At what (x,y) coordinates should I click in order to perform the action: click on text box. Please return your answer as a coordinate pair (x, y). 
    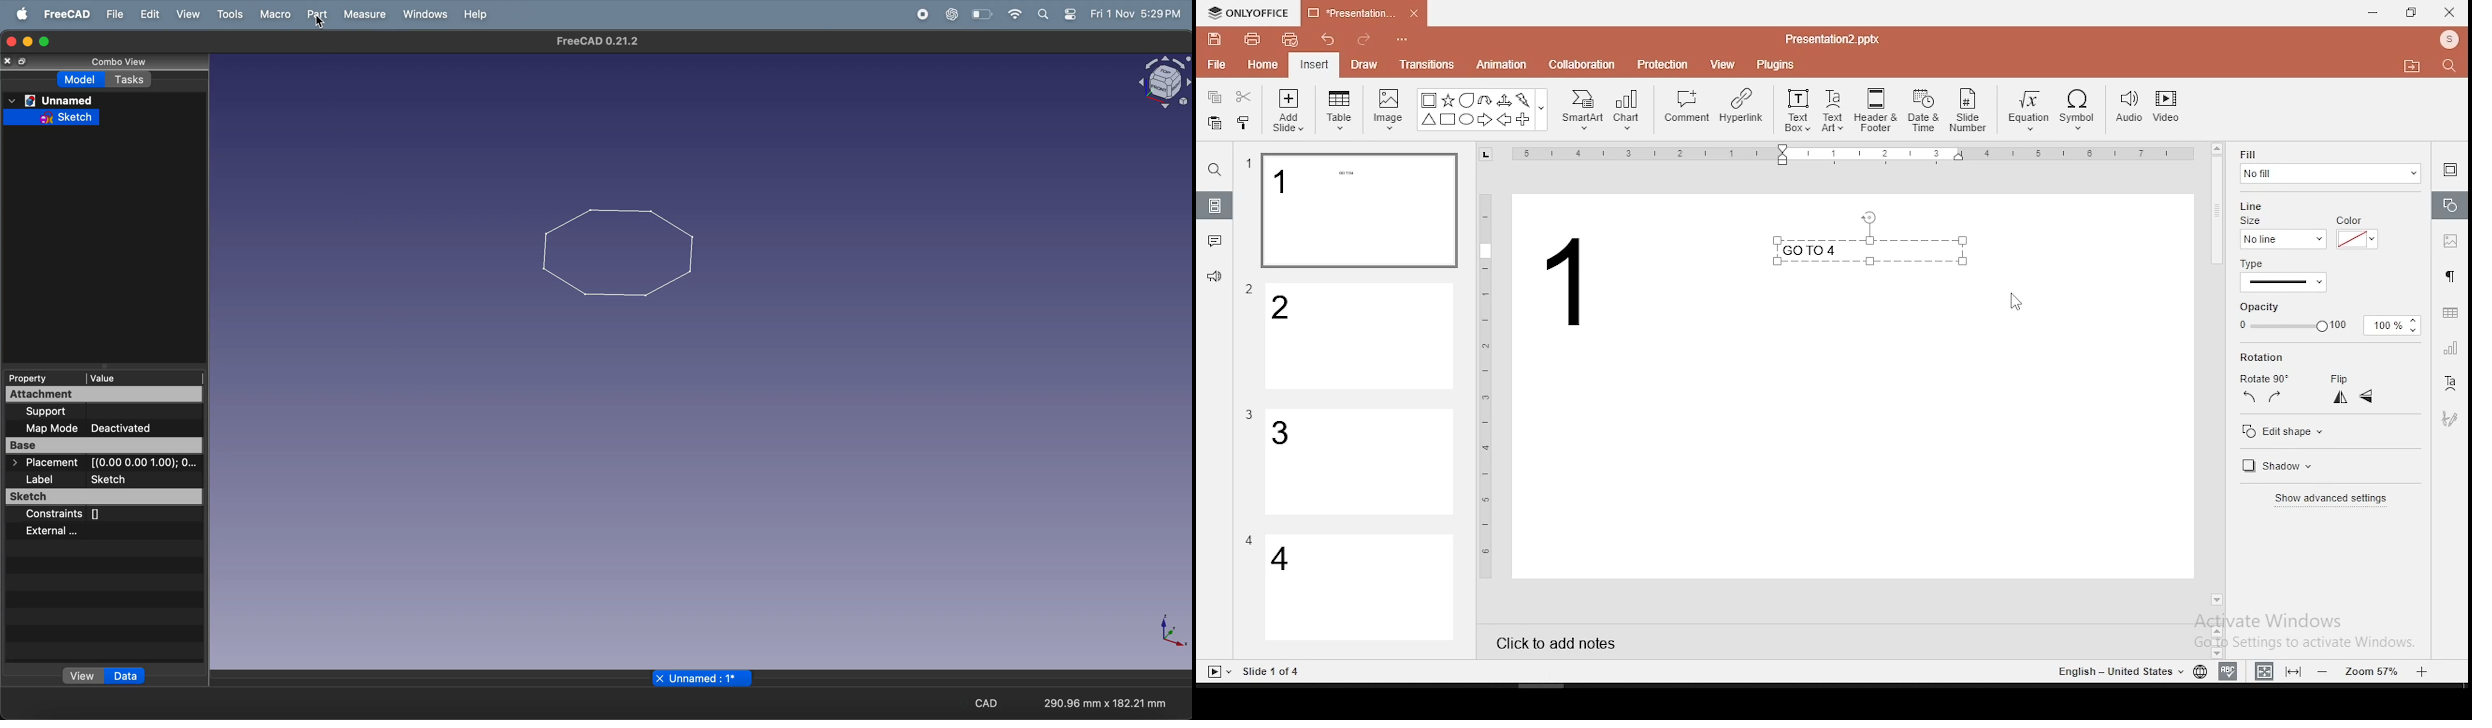
    Looking at the image, I should click on (1868, 251).